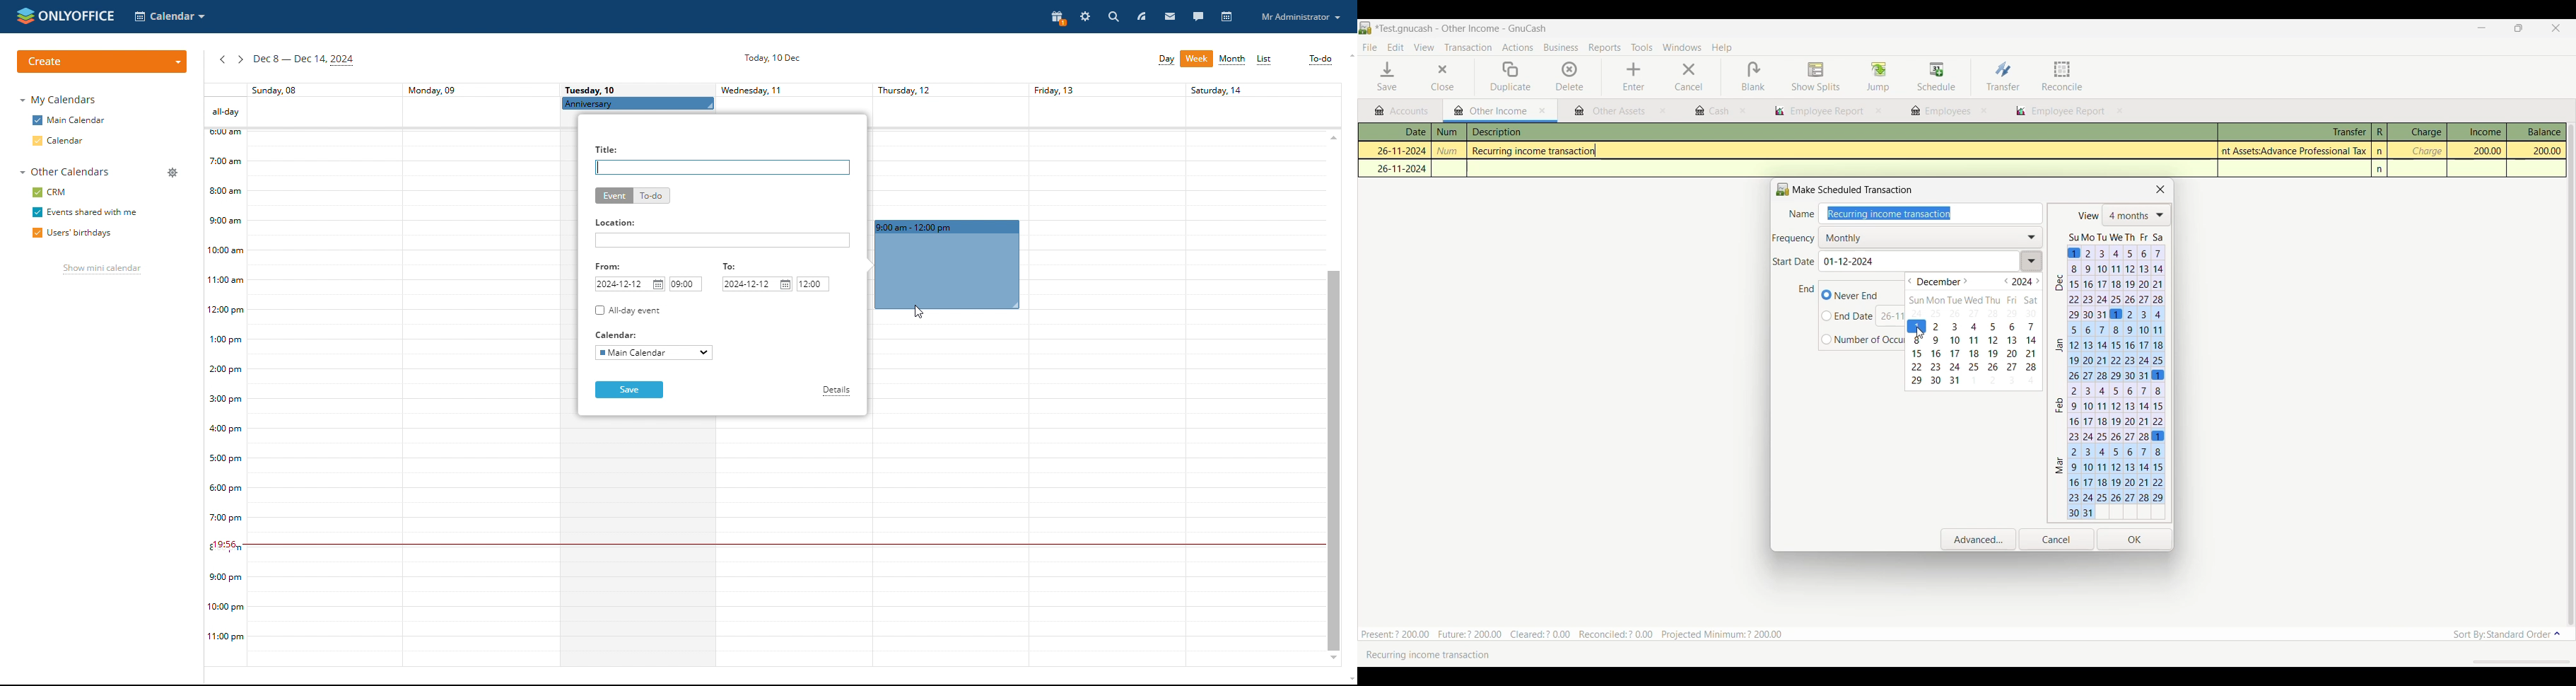 This screenshot has height=700, width=2576. I want to click on cursor, so click(1920, 333).